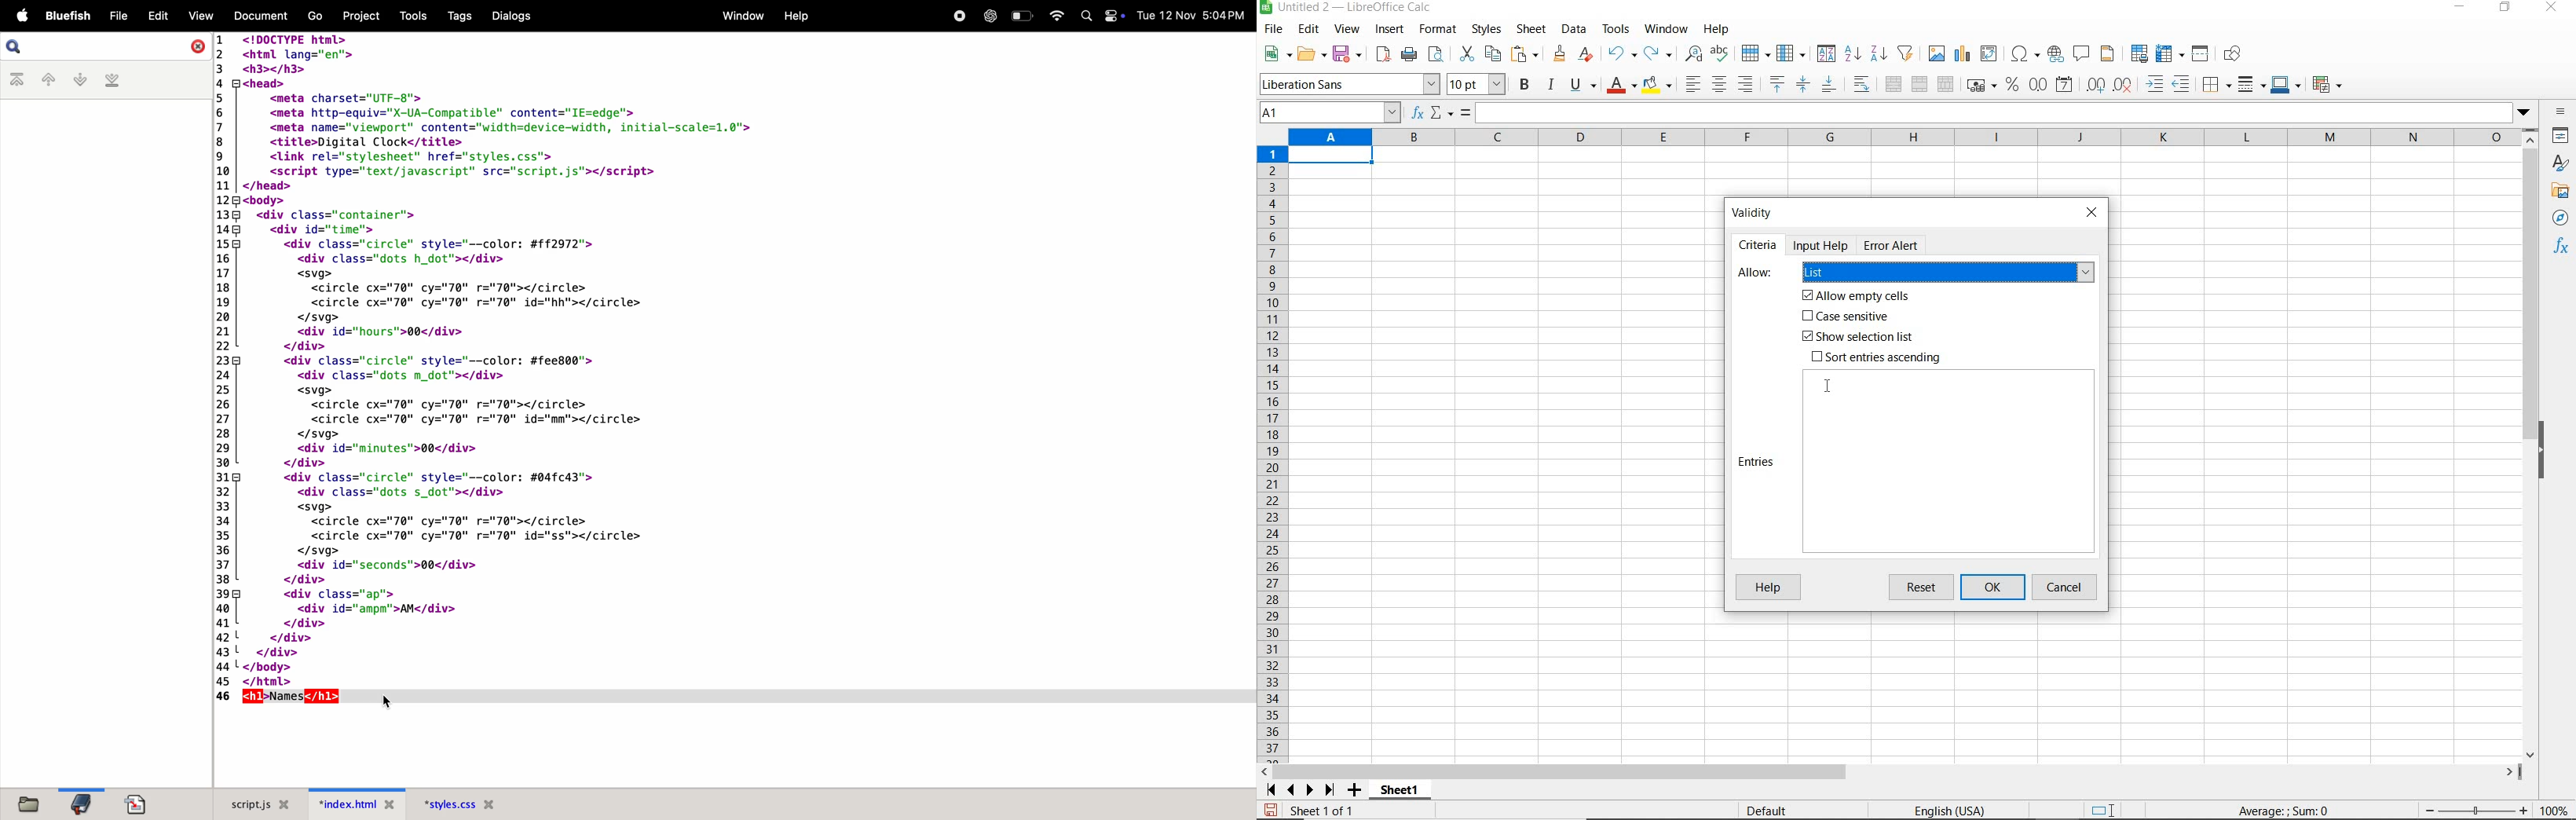 The image size is (2576, 840). Describe the element at coordinates (1829, 386) in the screenshot. I see `cursor` at that location.